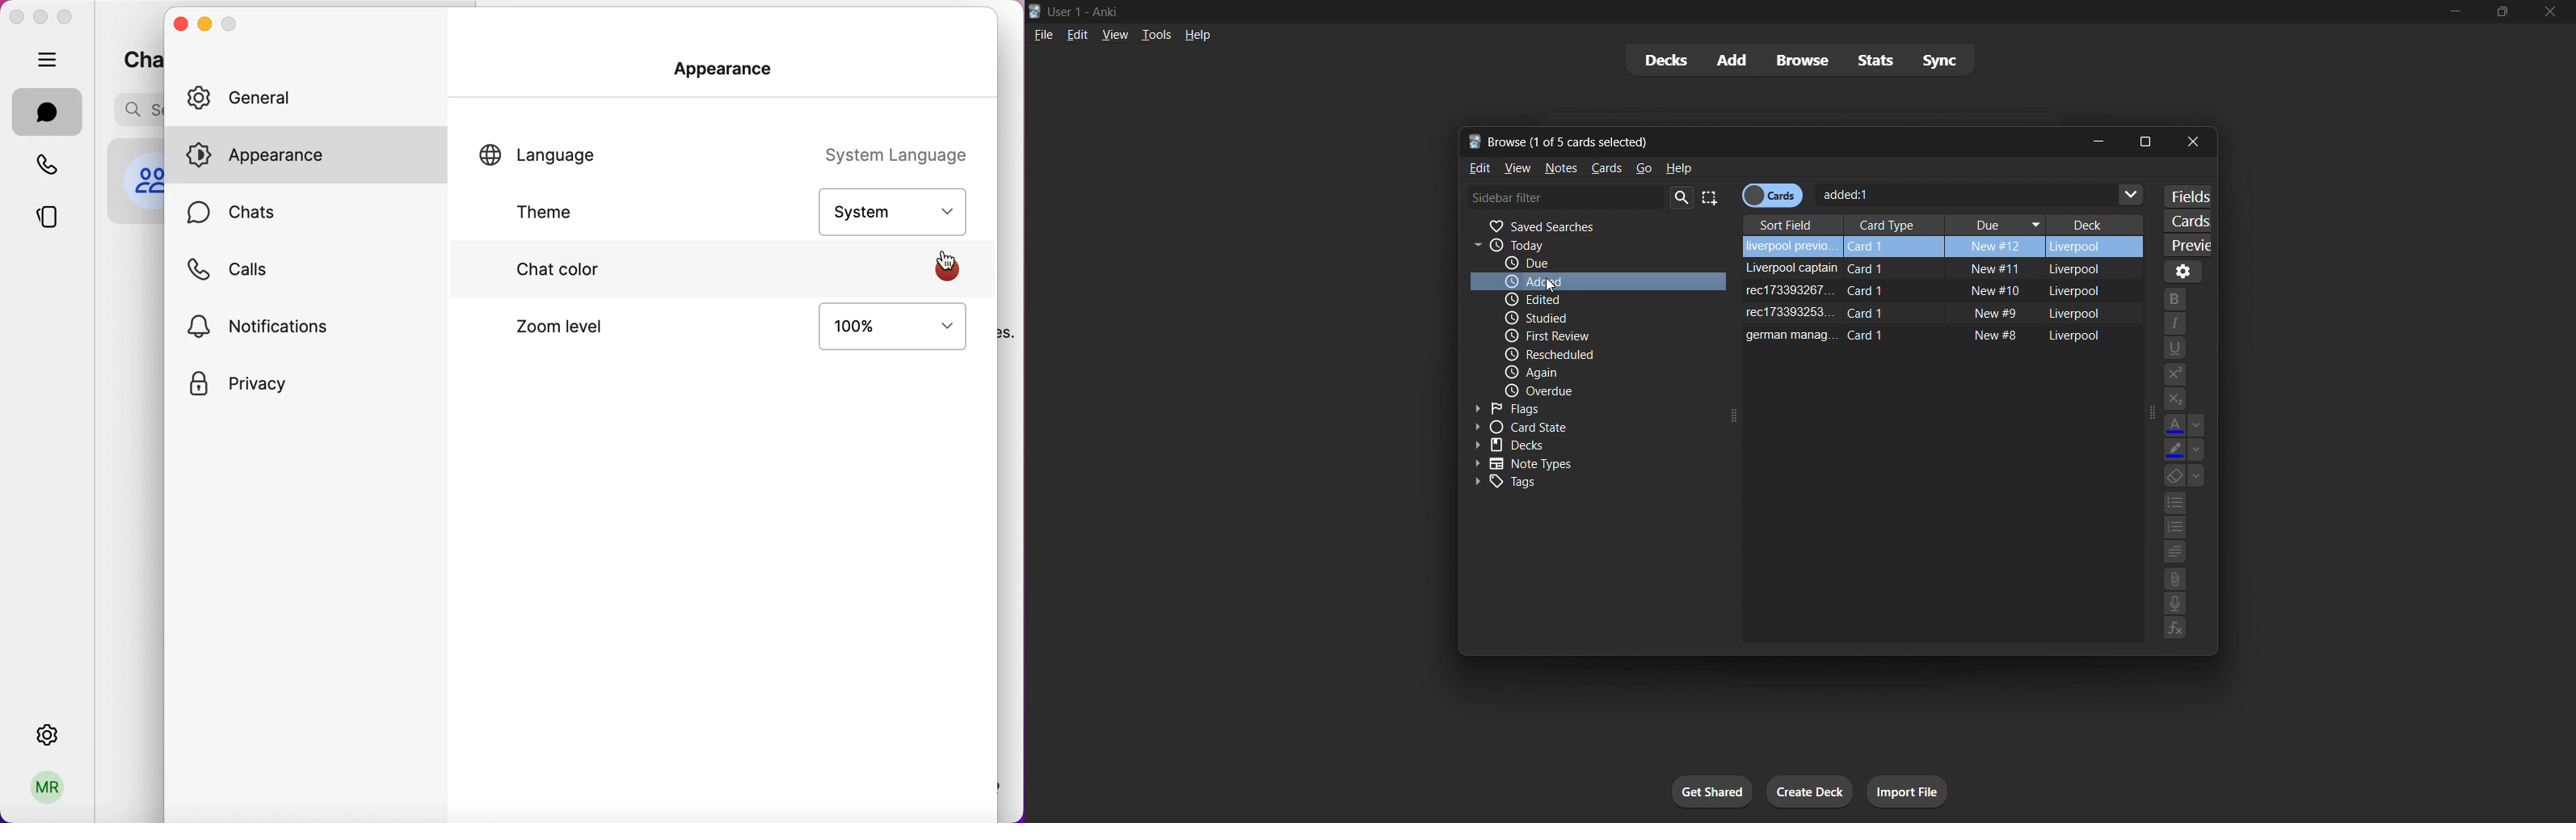 Image resolution: width=2576 pixels, height=840 pixels. I want to click on liverpool previo... Card 1 1 New #12 Liverpool, so click(1942, 245).